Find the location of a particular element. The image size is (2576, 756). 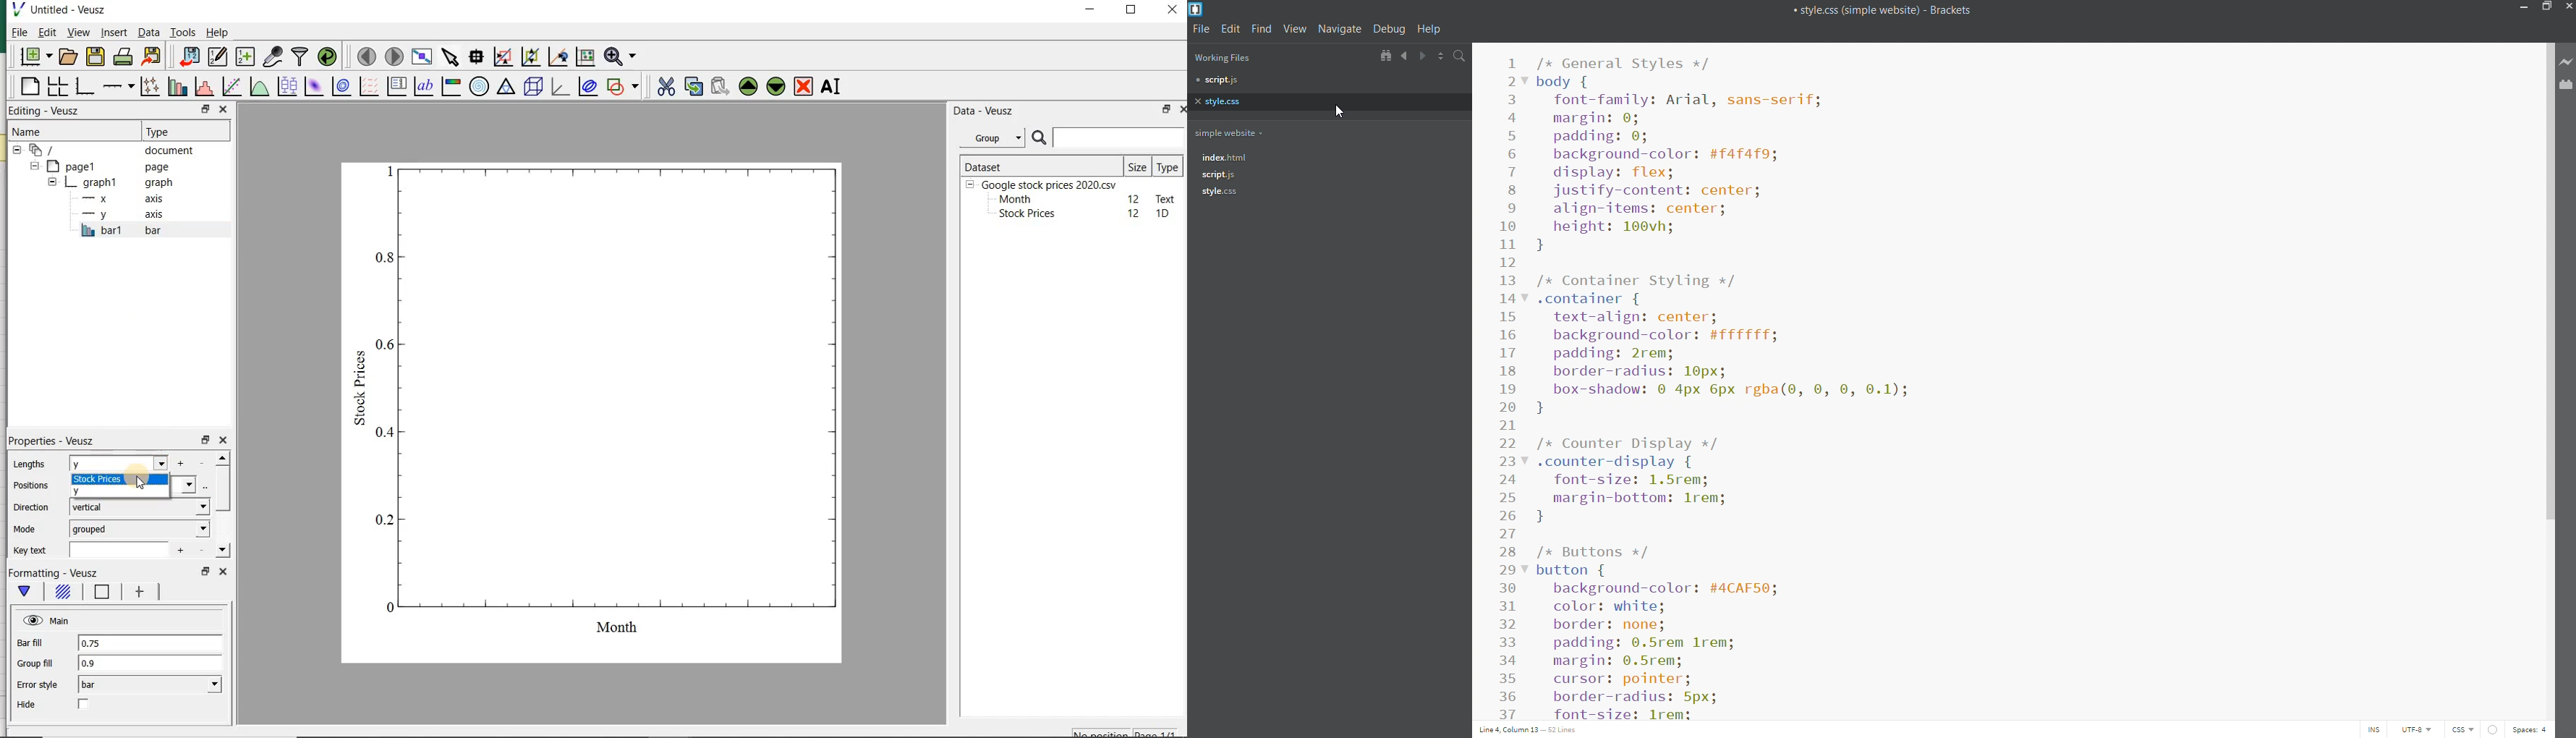

error bar line is located at coordinates (142, 592).